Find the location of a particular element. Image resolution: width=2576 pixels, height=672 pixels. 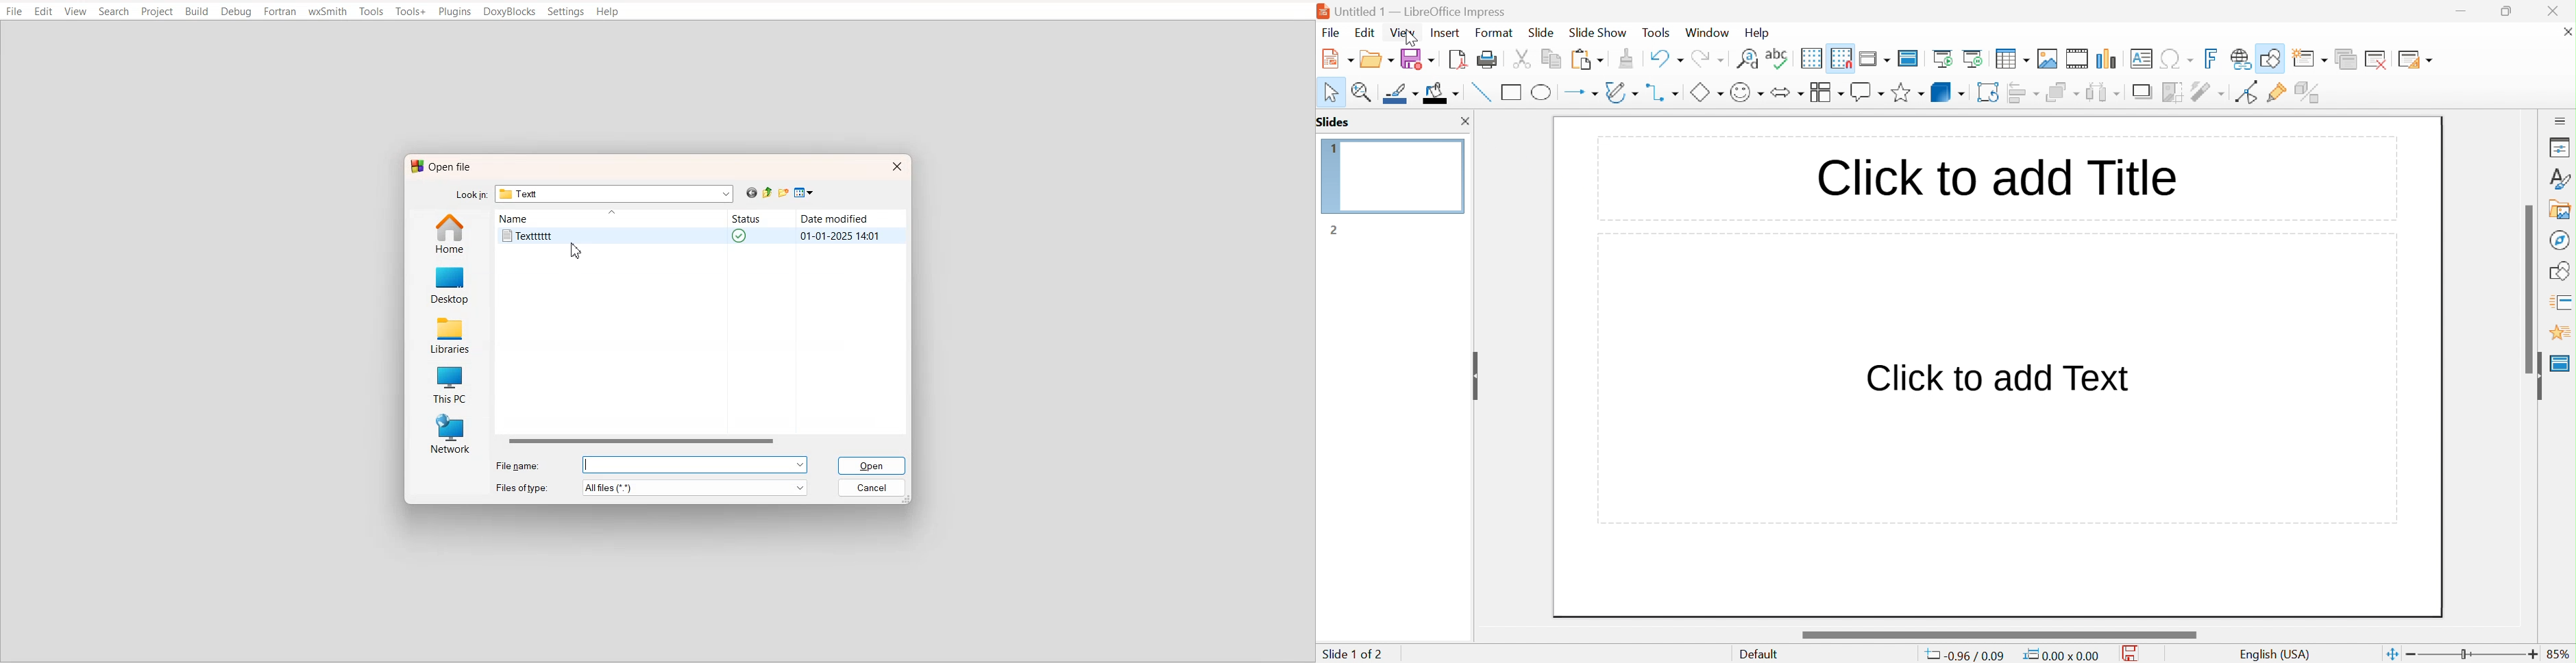

DoxyBlocks is located at coordinates (508, 11).